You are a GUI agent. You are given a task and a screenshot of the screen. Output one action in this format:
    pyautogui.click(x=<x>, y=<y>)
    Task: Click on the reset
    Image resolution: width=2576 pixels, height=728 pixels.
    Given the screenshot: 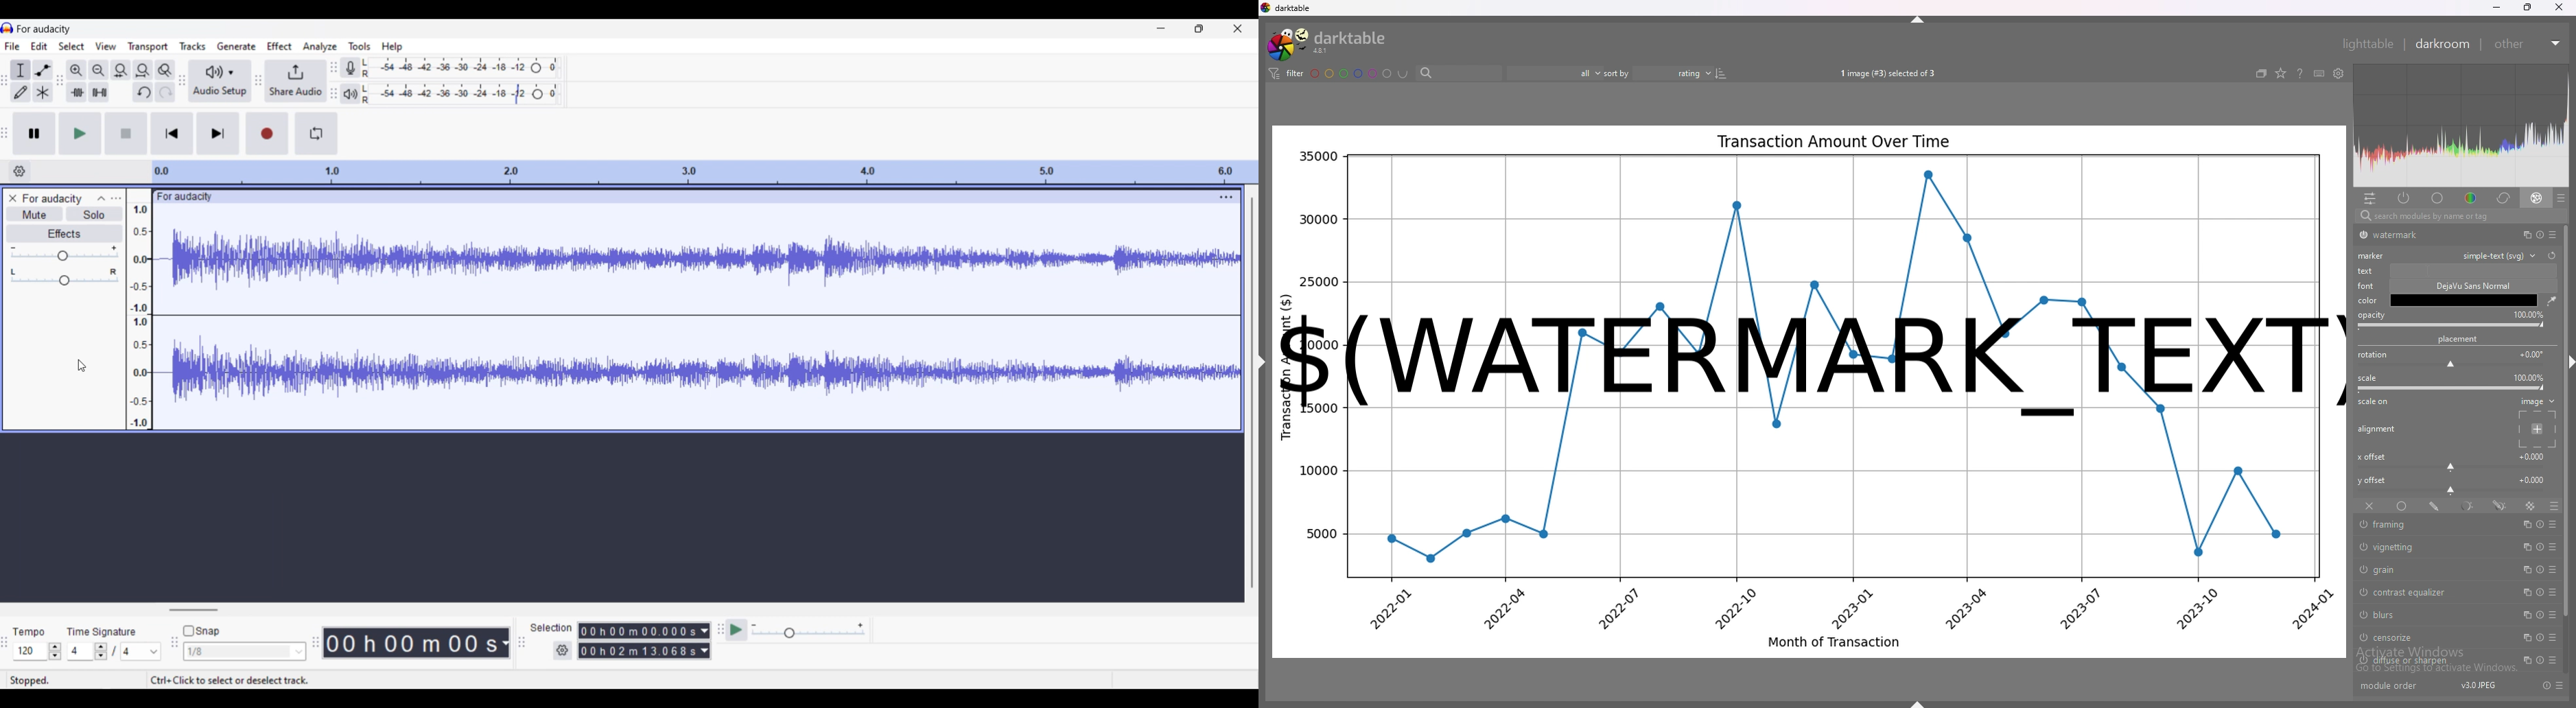 What is the action you would take?
    pyautogui.click(x=2538, y=593)
    